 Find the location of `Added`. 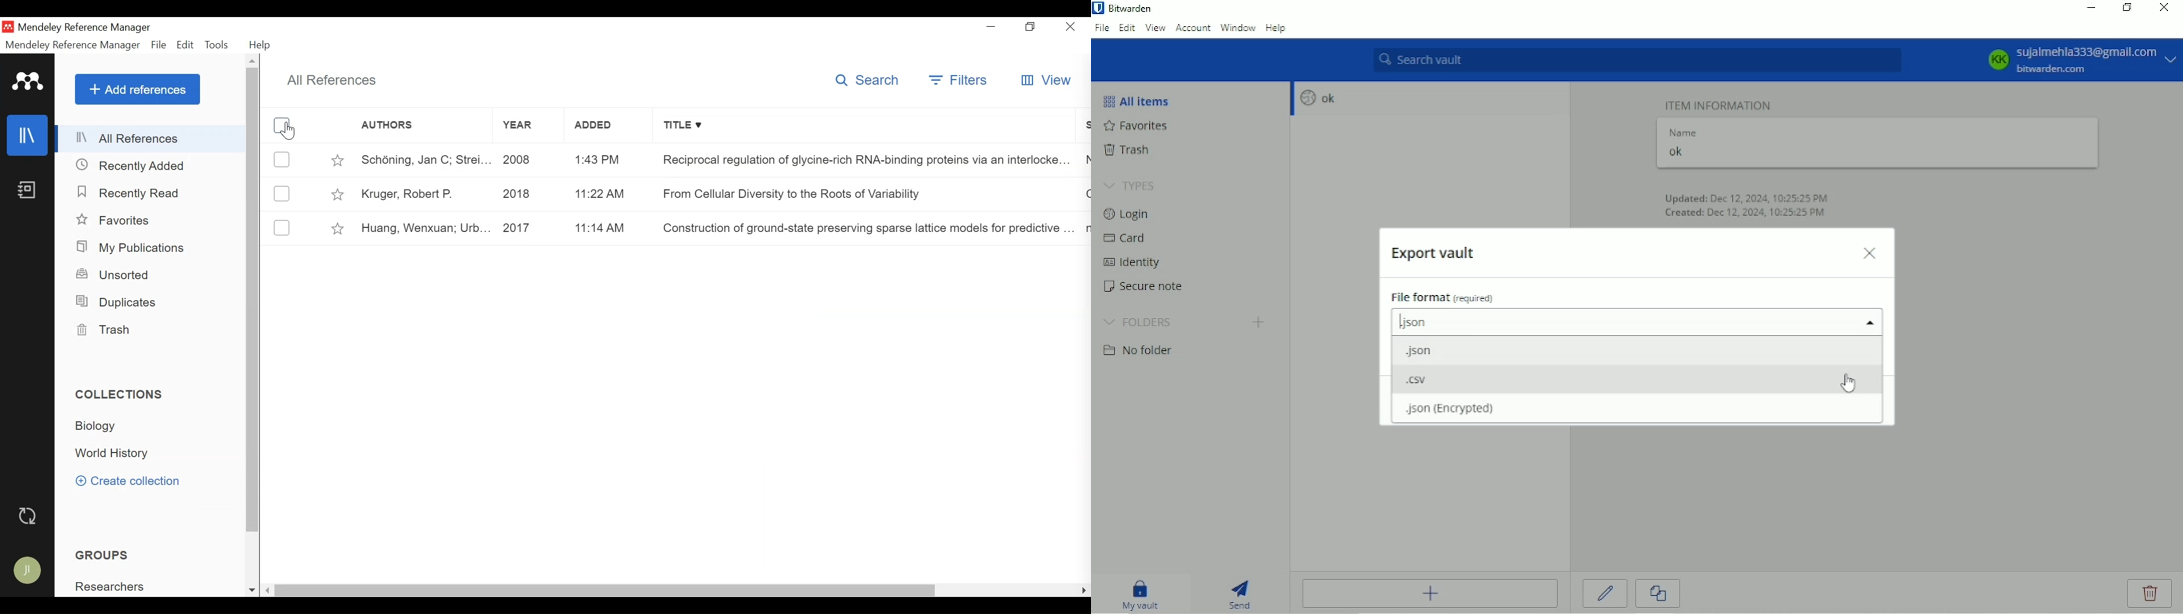

Added is located at coordinates (602, 127).